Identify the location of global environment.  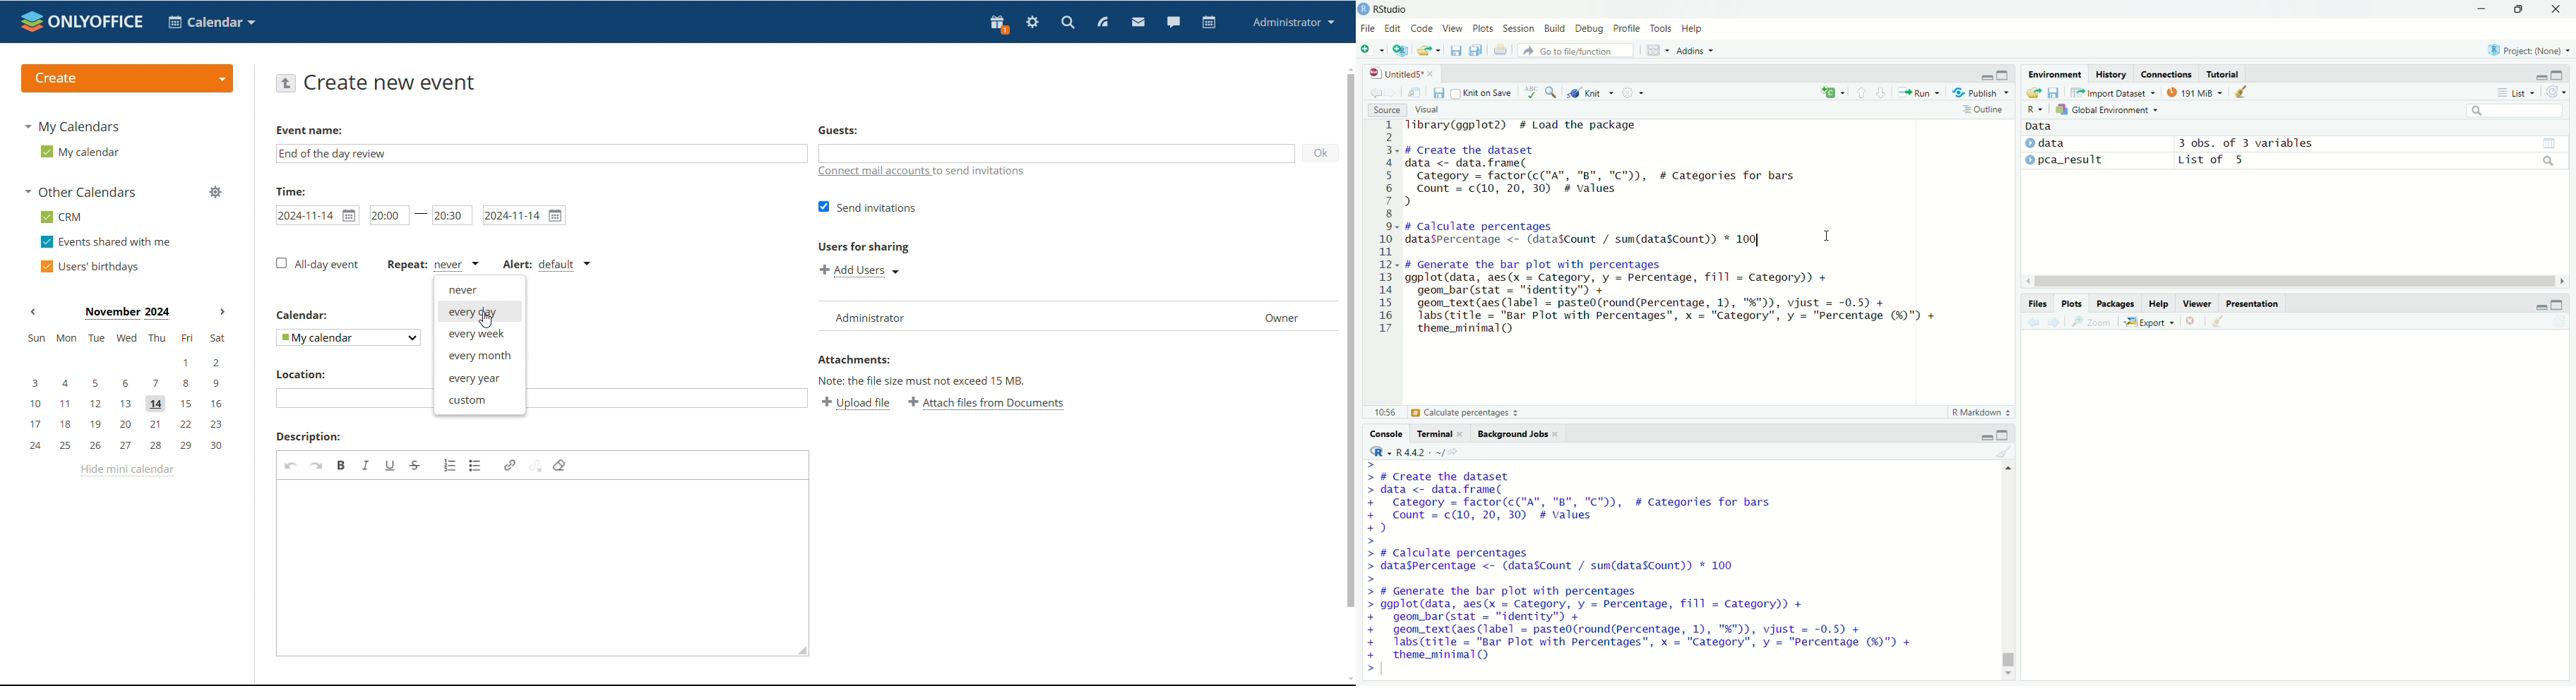
(2108, 109).